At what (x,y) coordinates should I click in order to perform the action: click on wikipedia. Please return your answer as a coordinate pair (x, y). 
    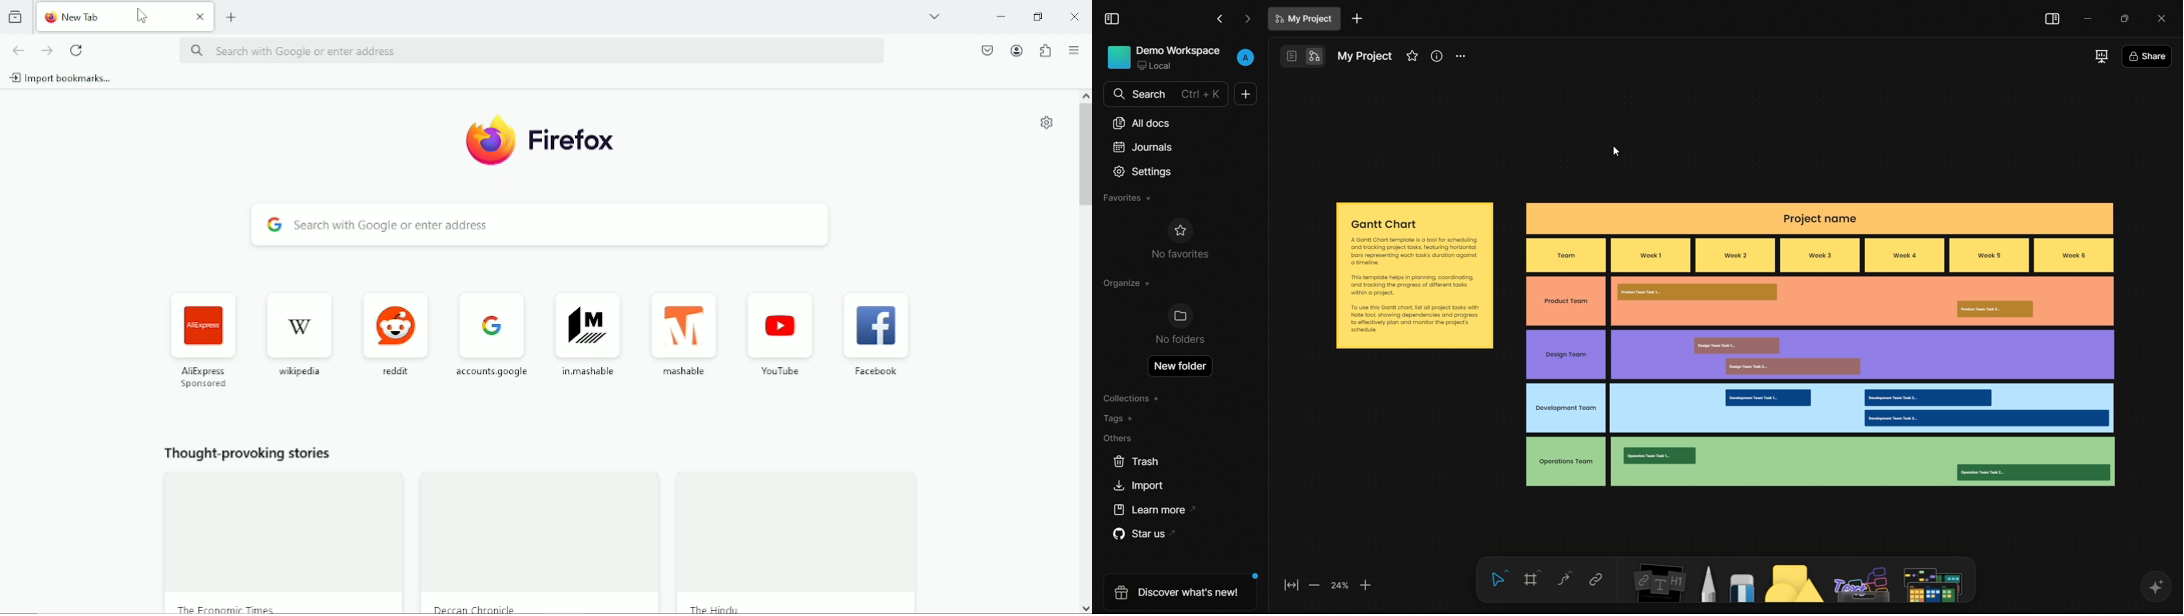
    Looking at the image, I should click on (298, 333).